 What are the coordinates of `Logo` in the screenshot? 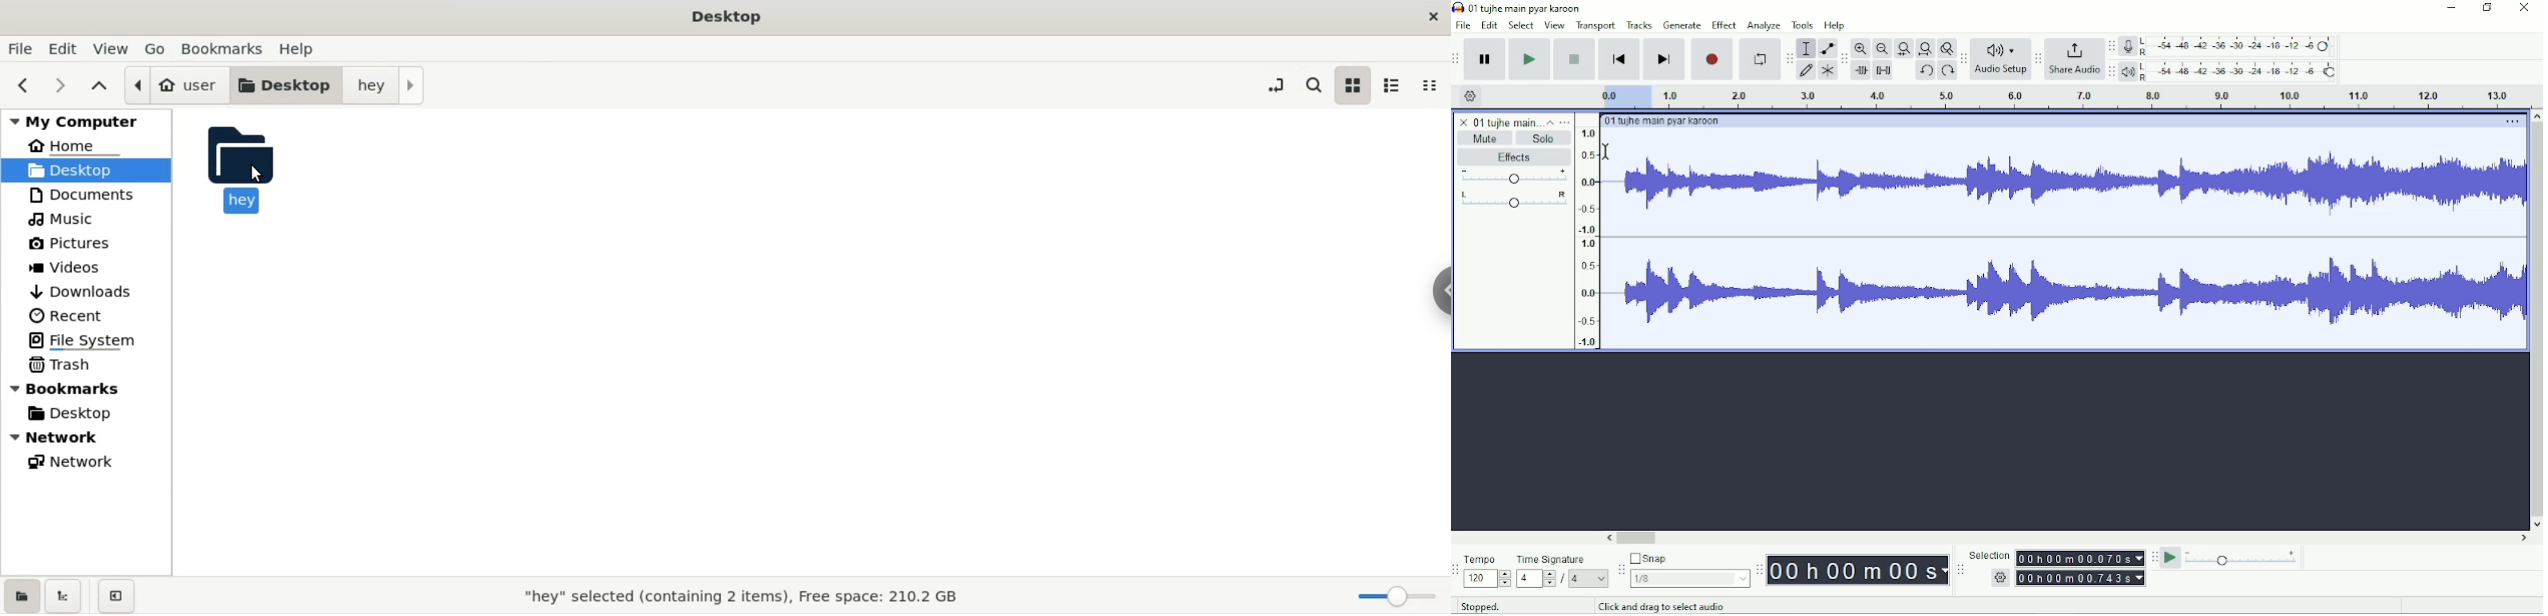 It's located at (1458, 7).